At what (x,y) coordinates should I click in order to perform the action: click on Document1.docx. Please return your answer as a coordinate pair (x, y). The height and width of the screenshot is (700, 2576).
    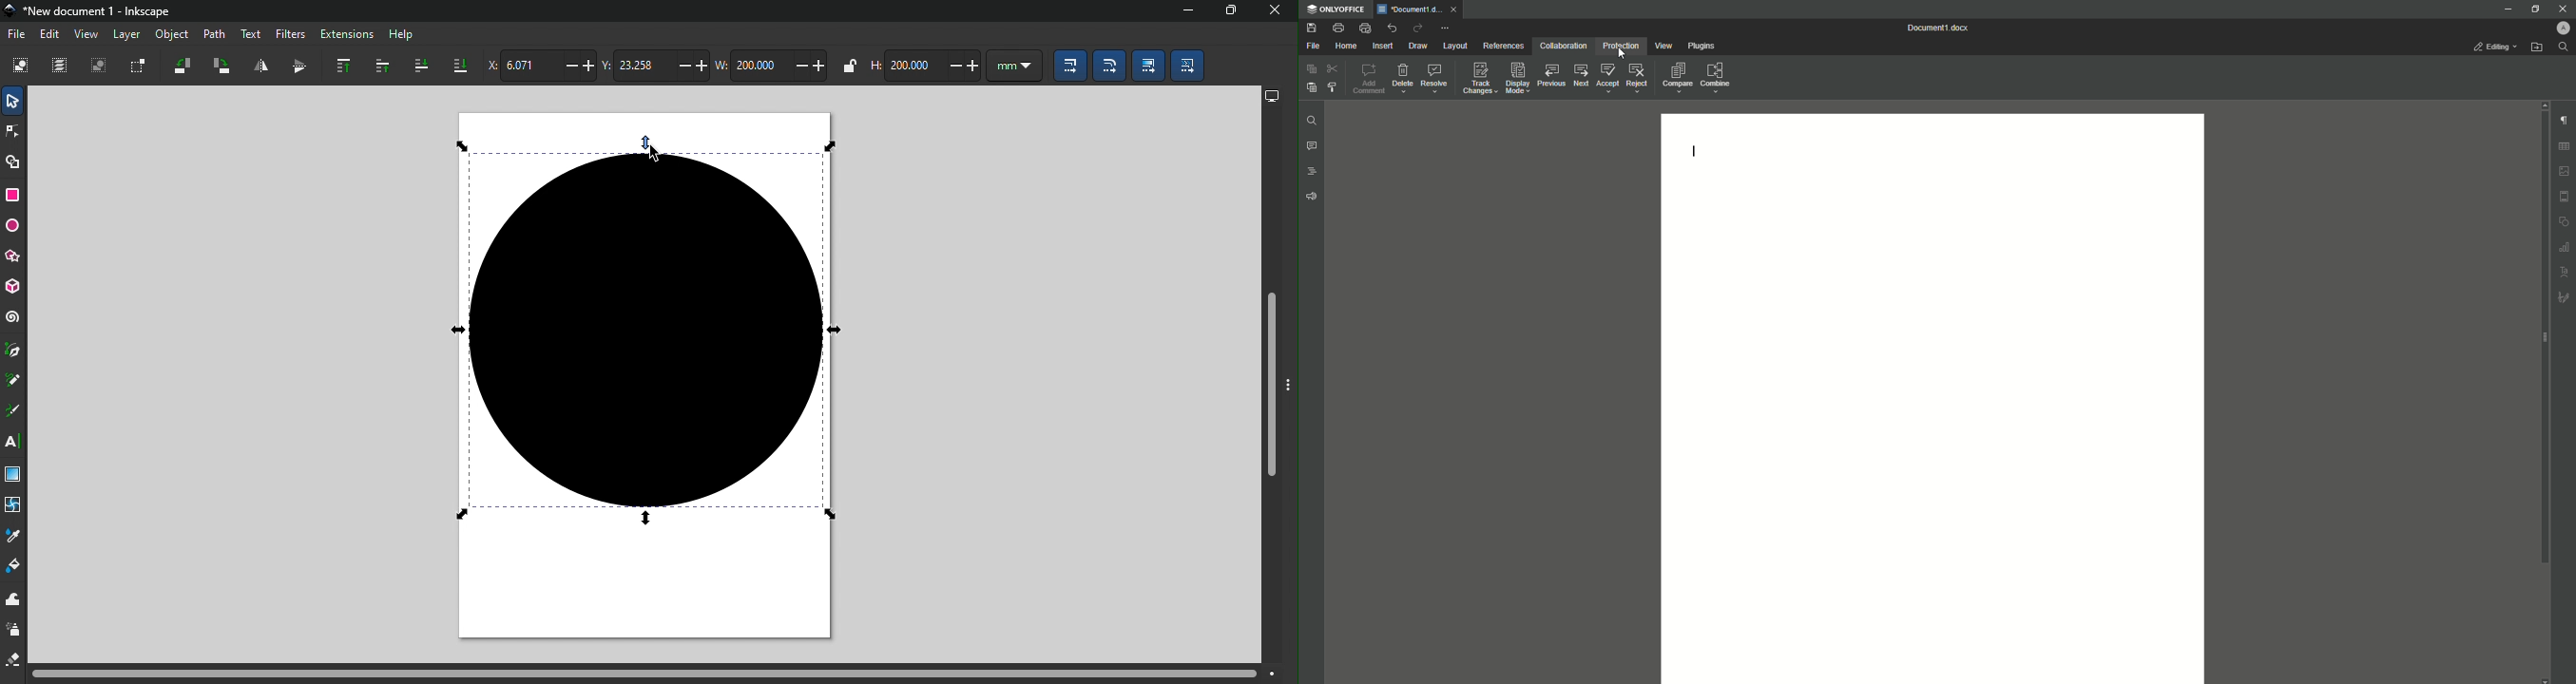
    Looking at the image, I should click on (1409, 9).